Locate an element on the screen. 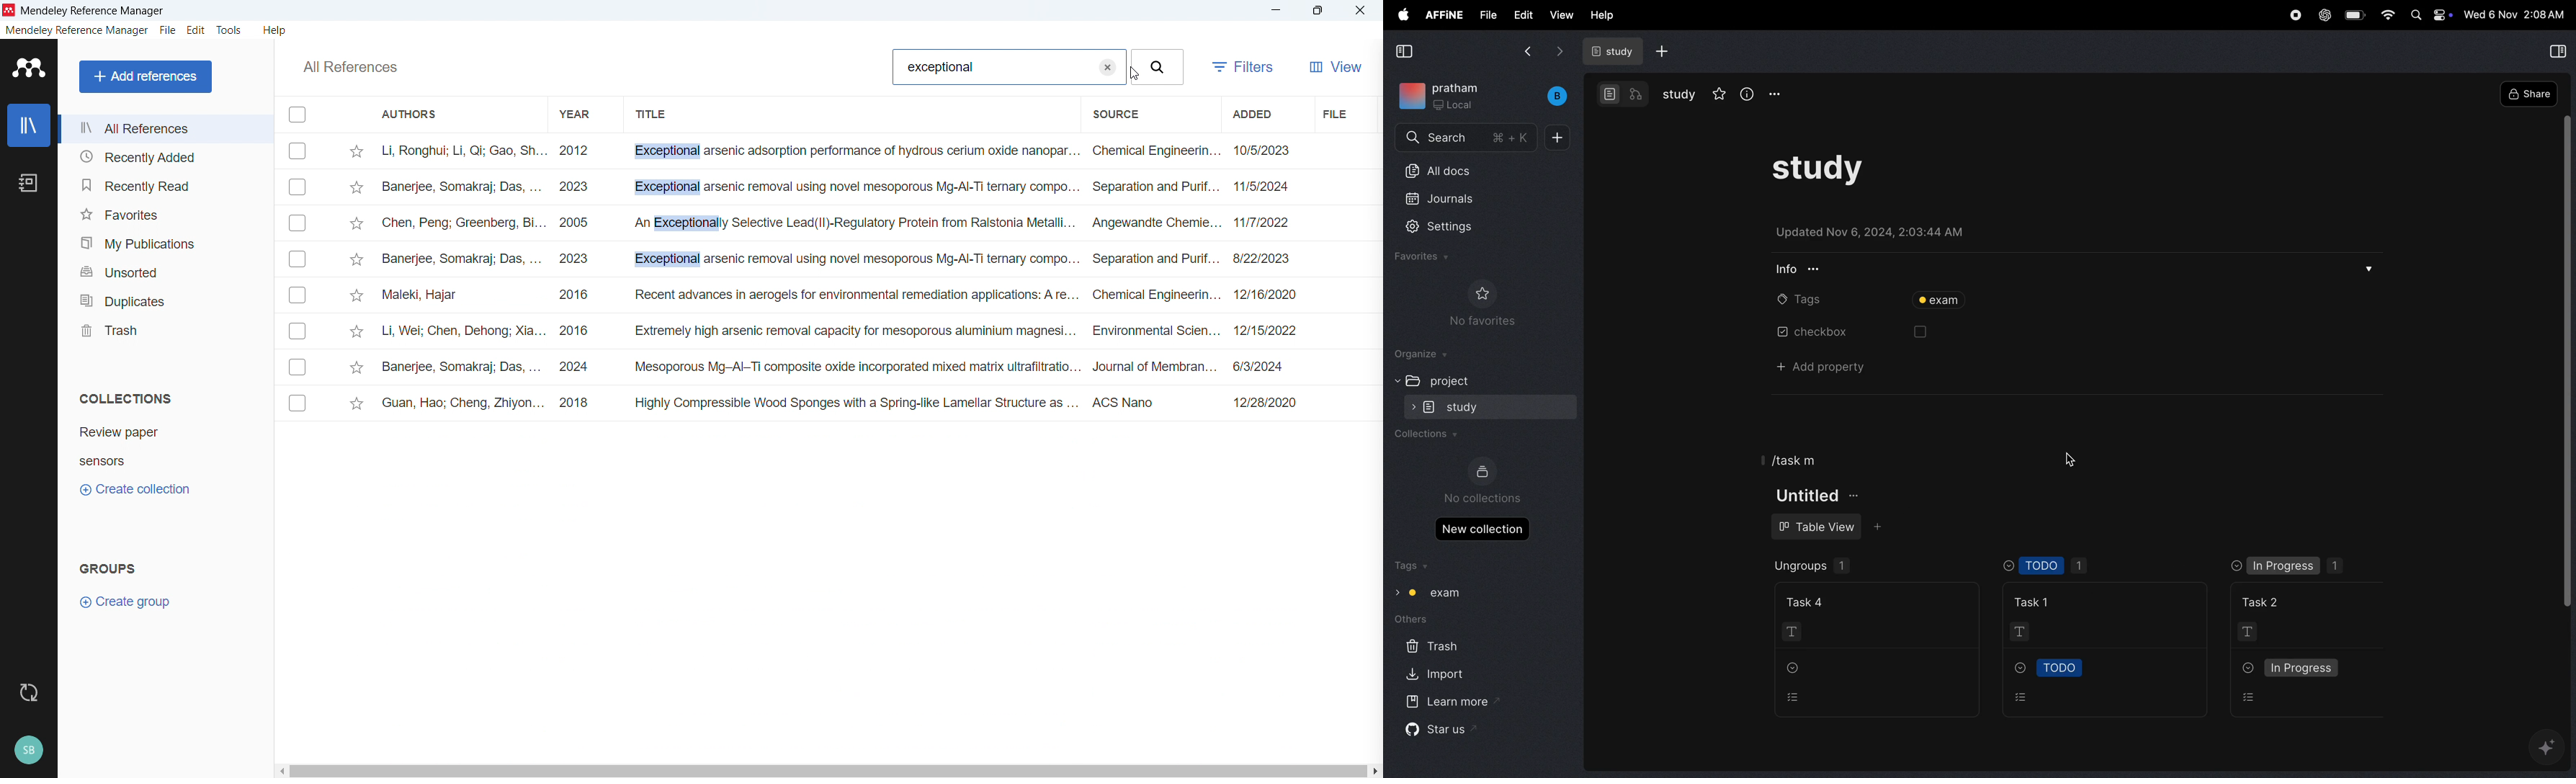 The image size is (2576, 784). add references is located at coordinates (146, 76).